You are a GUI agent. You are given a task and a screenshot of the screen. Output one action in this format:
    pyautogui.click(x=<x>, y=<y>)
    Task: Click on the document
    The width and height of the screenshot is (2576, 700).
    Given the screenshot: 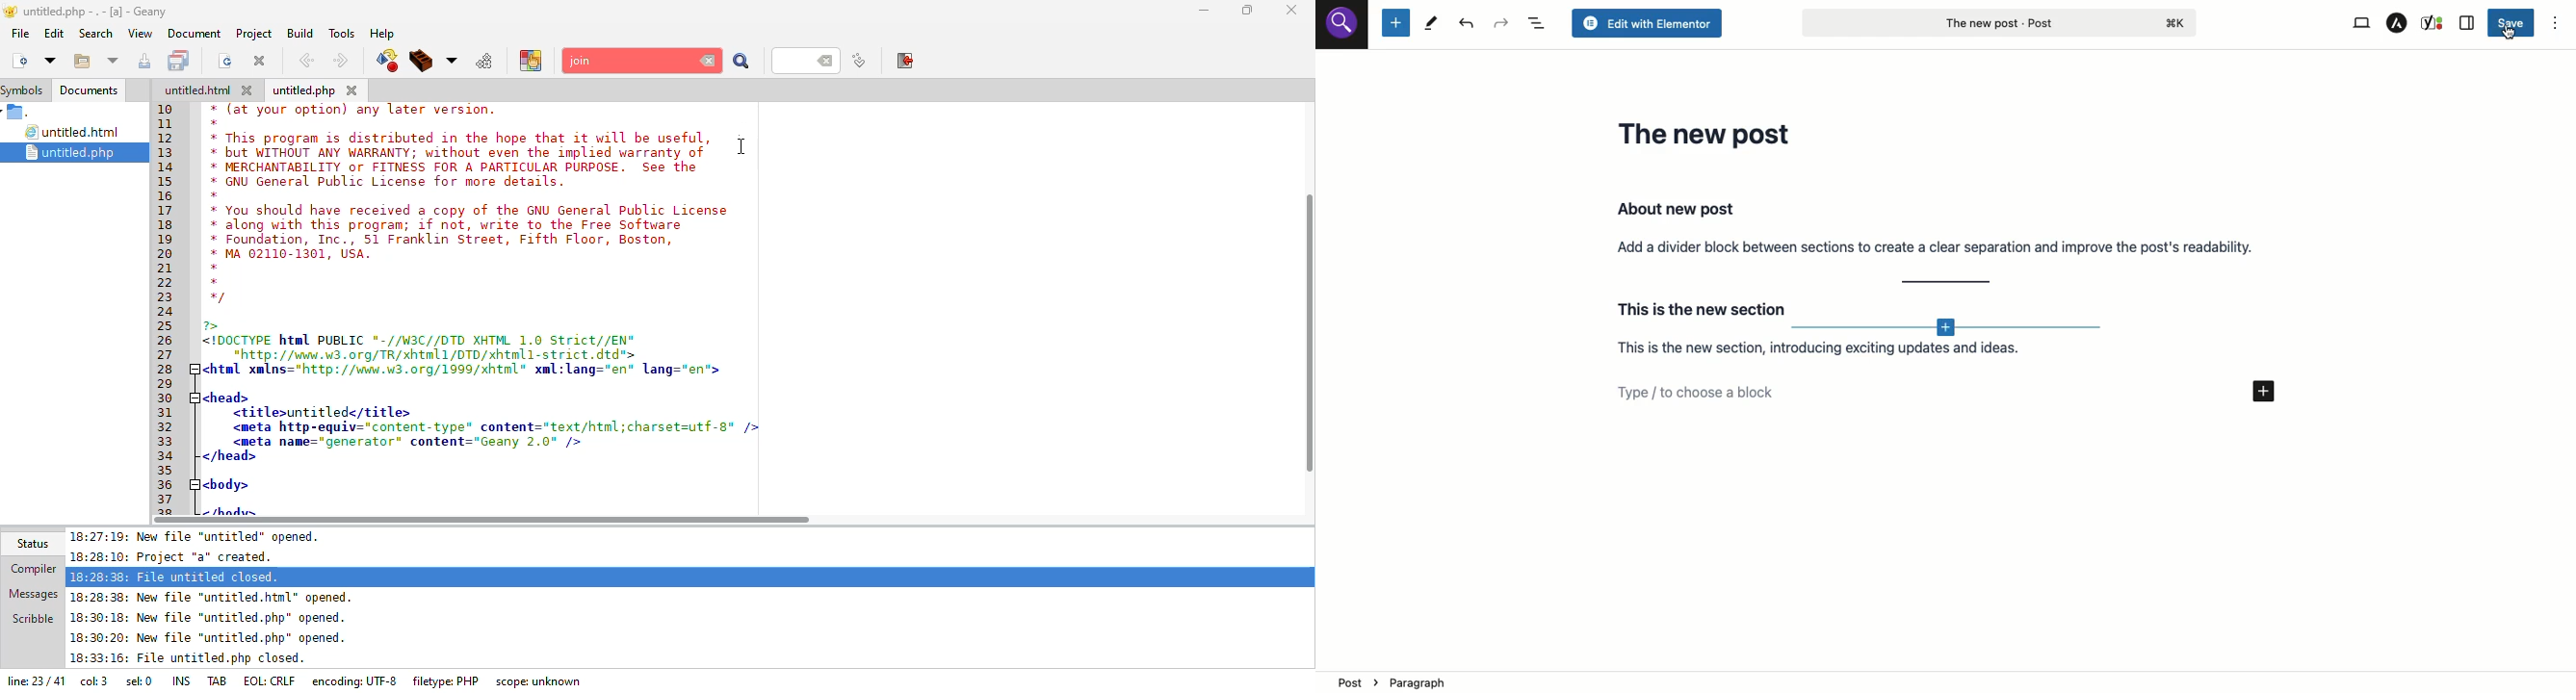 What is the action you would take?
    pyautogui.click(x=194, y=33)
    